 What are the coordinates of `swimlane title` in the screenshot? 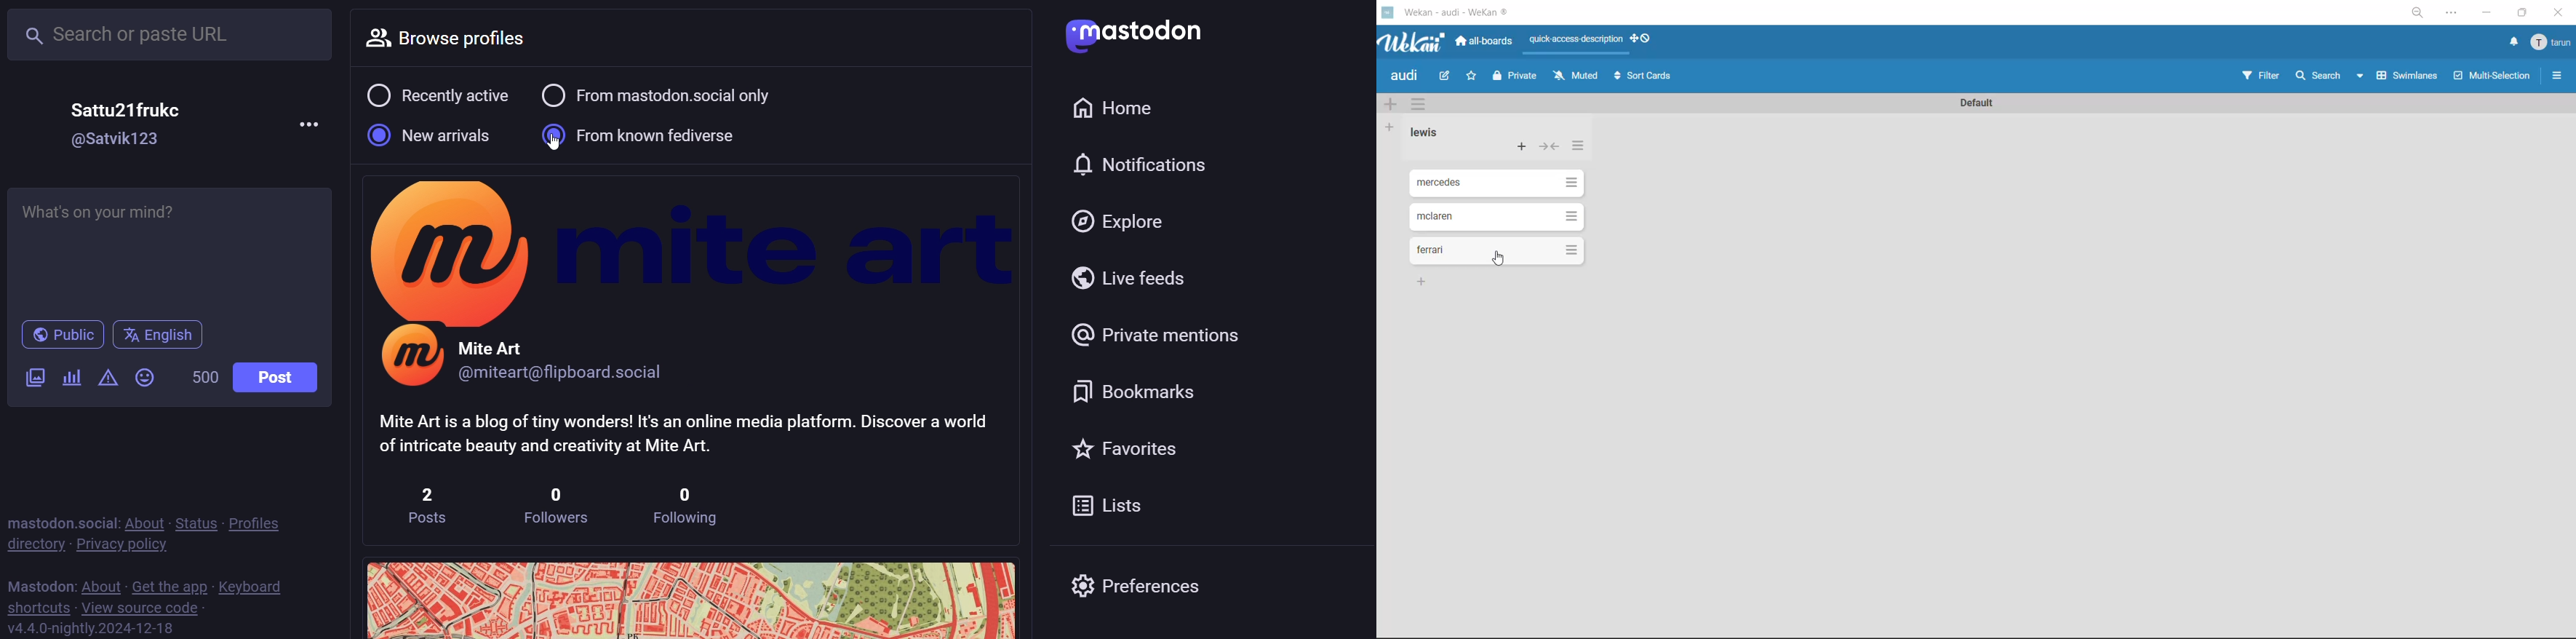 It's located at (1983, 104).